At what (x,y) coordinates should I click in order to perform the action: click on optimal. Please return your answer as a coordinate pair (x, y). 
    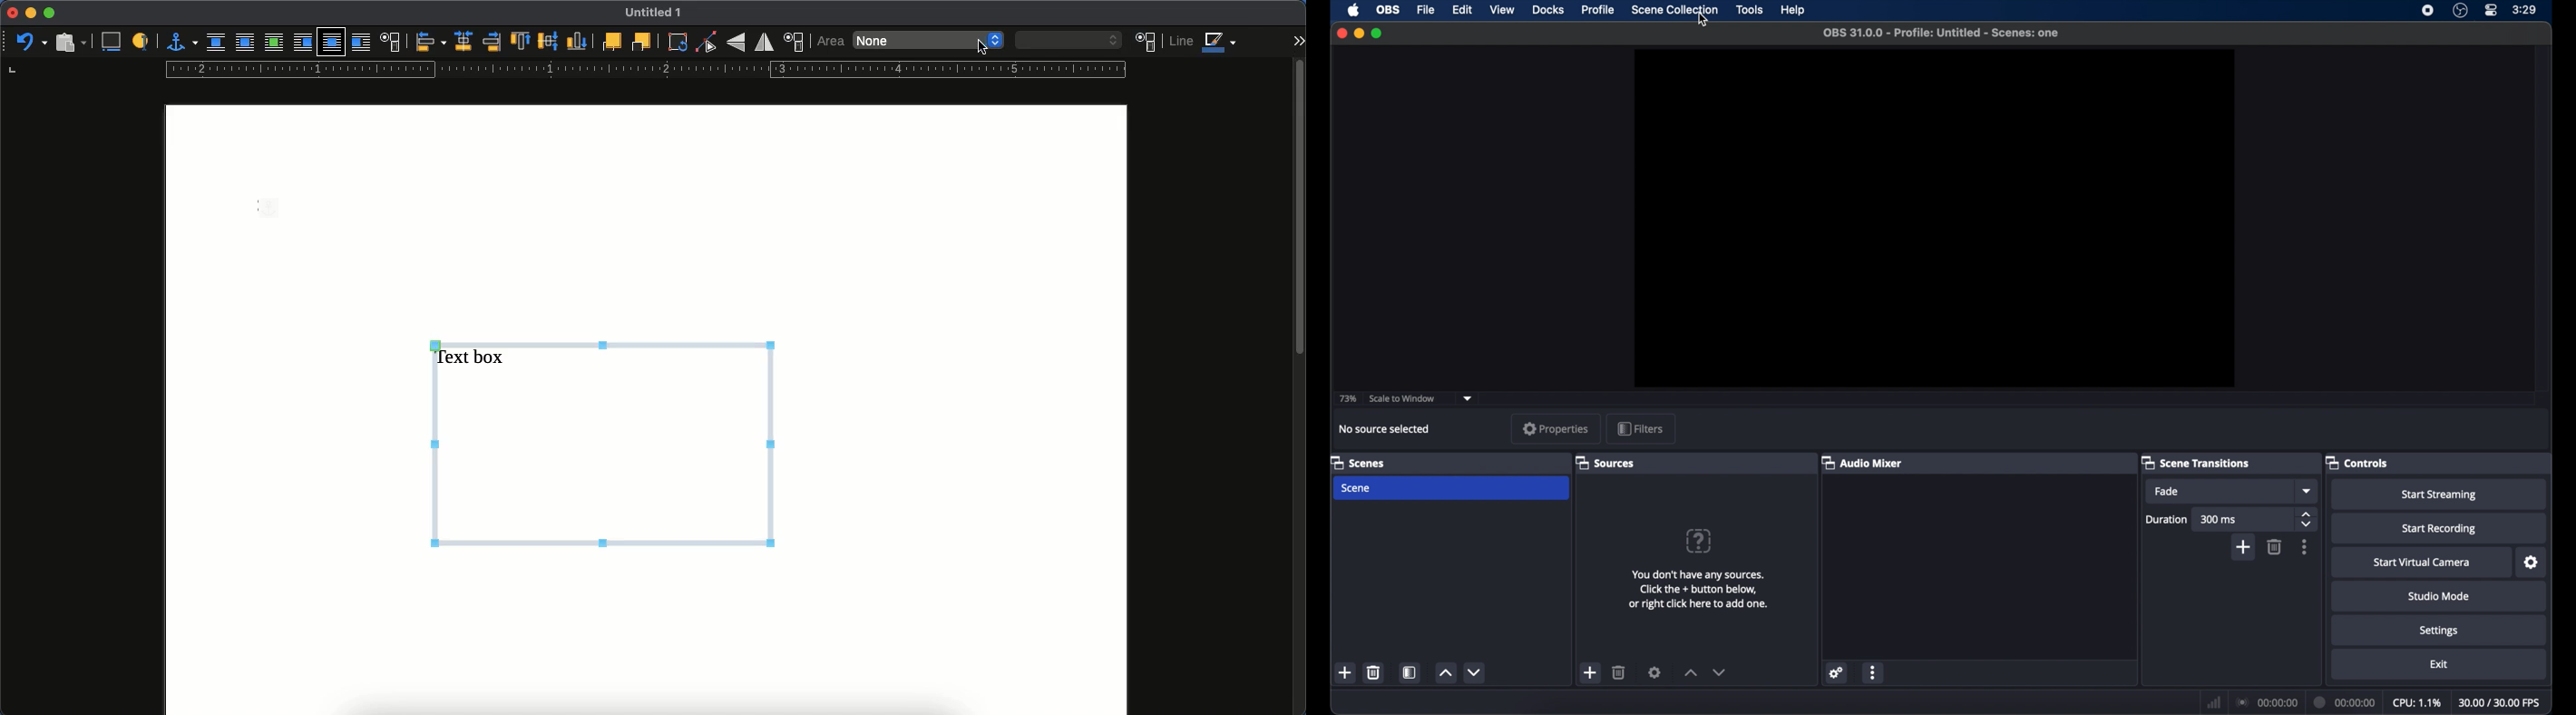
    Looking at the image, I should click on (273, 44).